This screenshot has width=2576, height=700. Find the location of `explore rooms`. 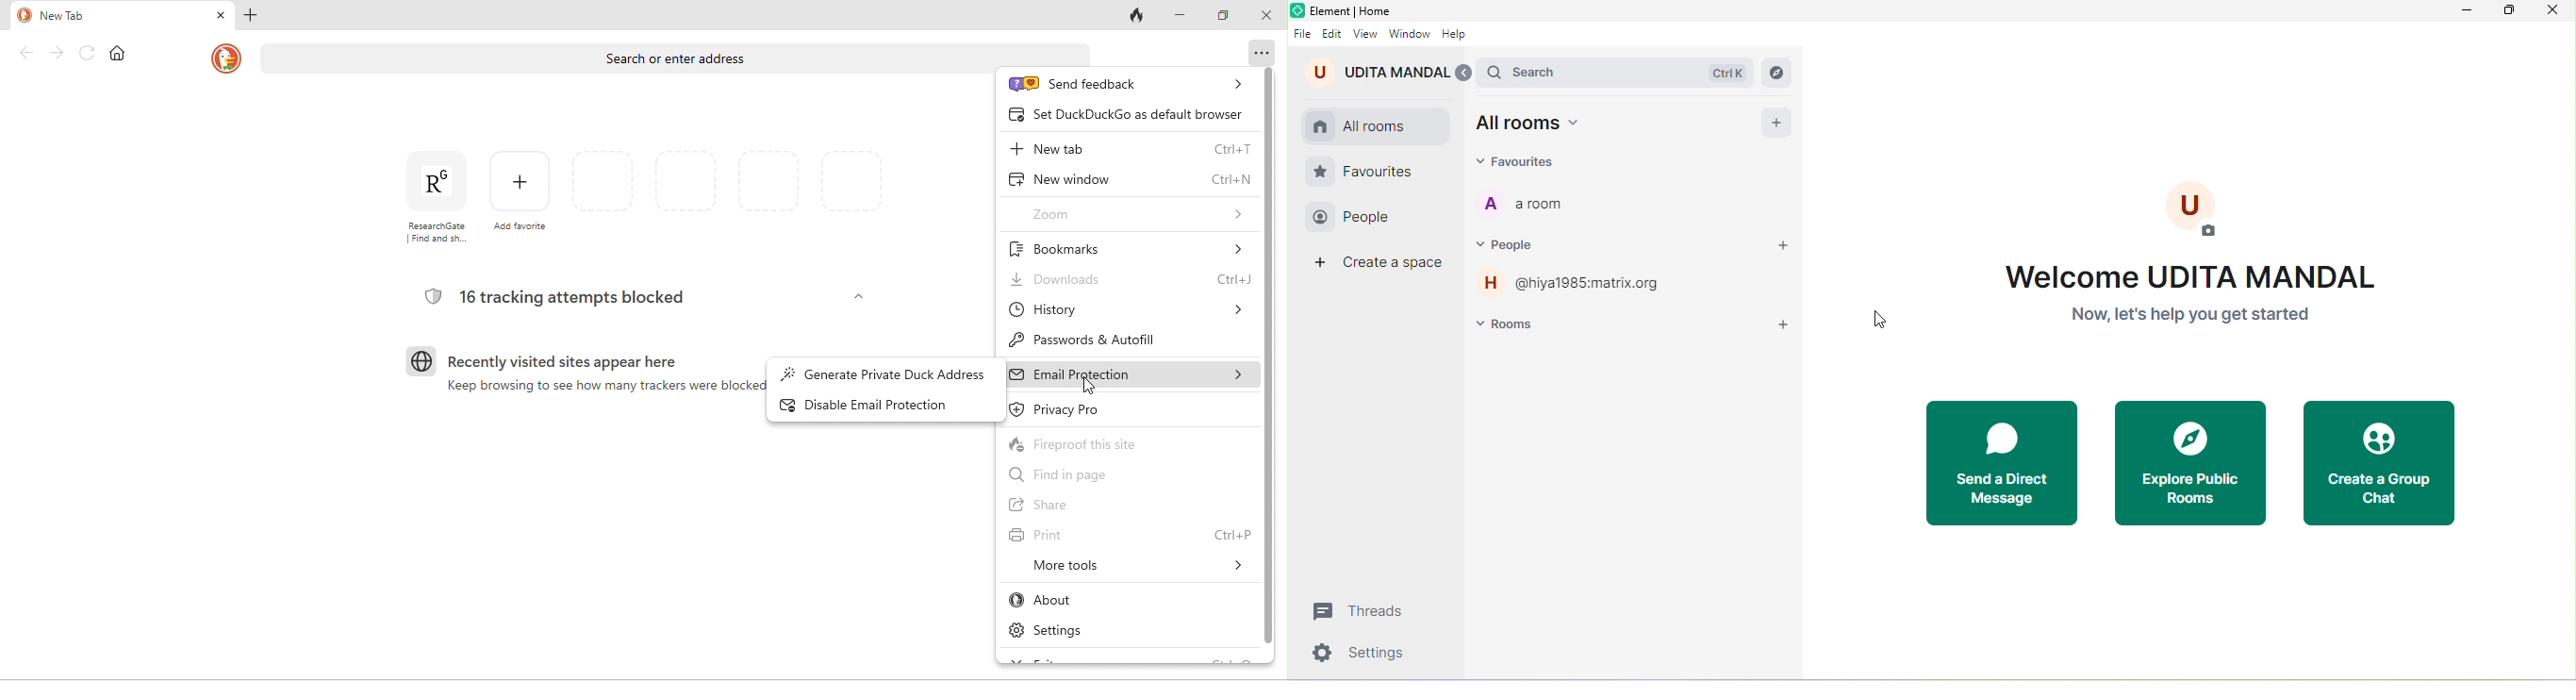

explore rooms is located at coordinates (1776, 72).